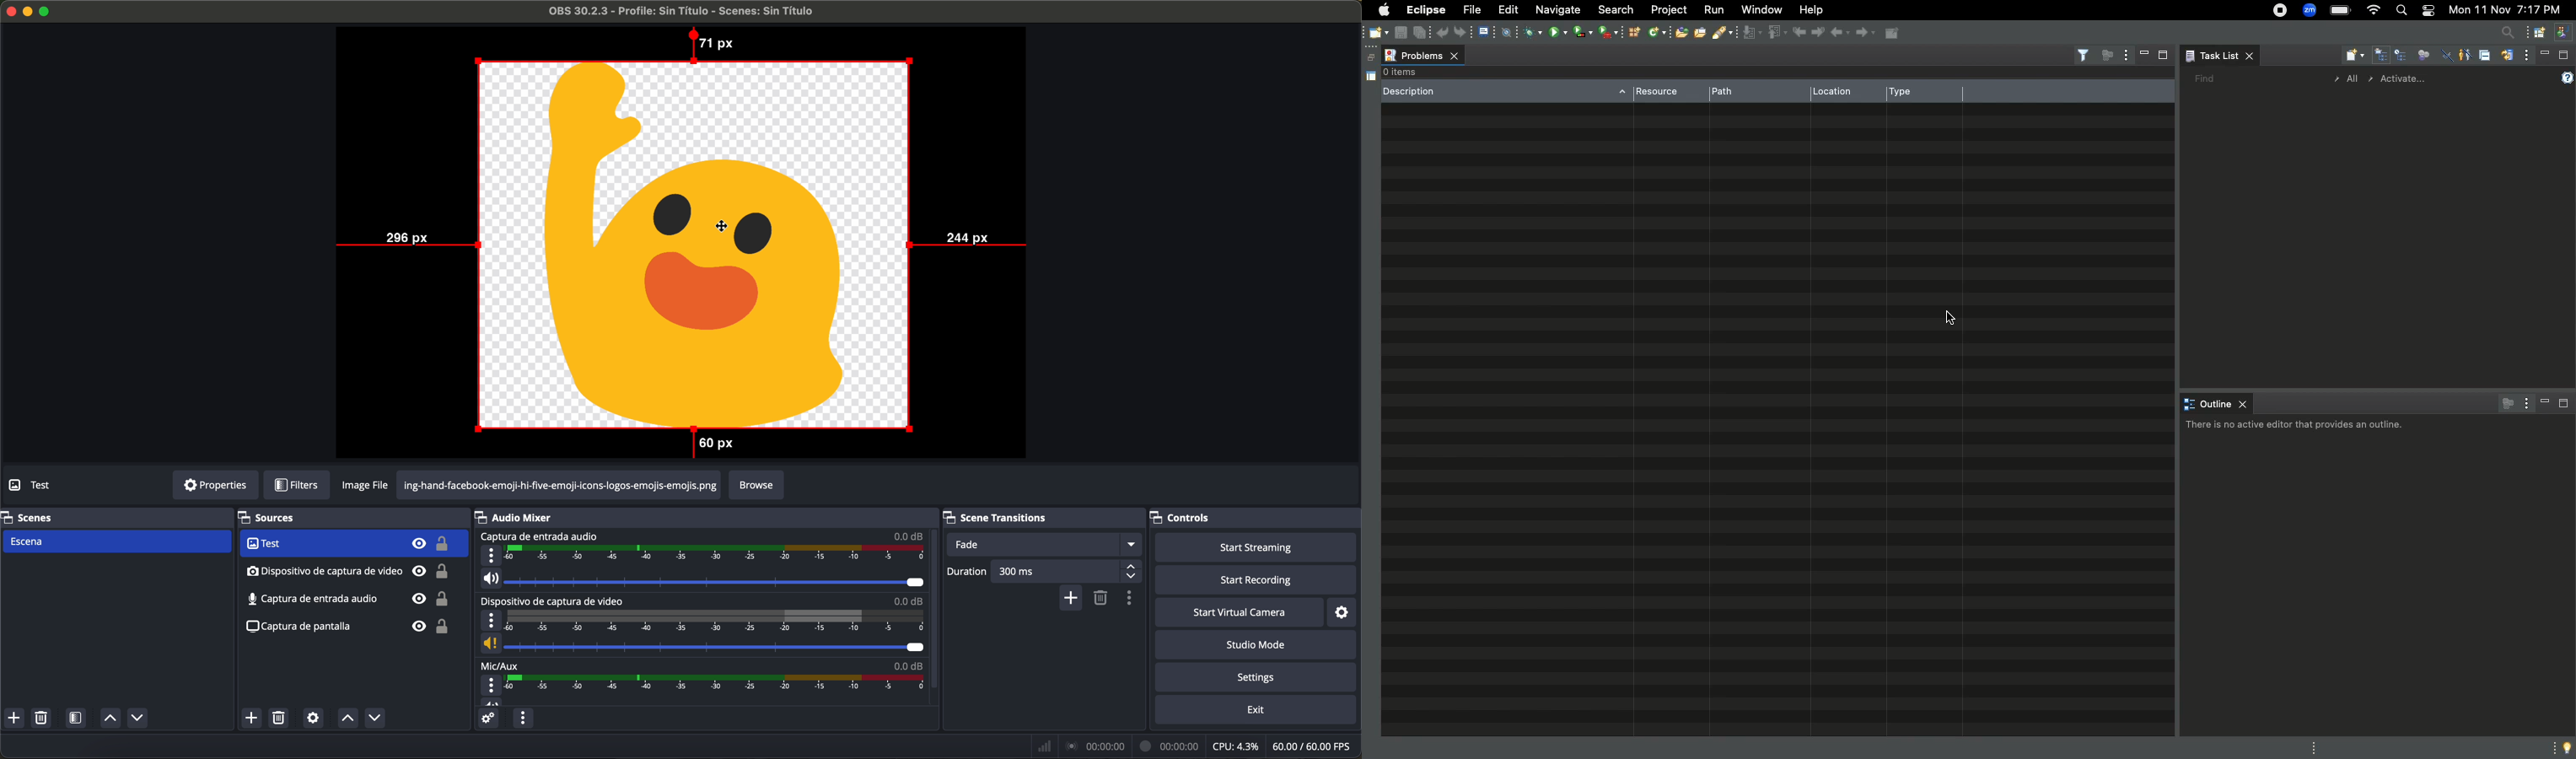 Image resolution: width=2576 pixels, height=784 pixels. I want to click on transition properties, so click(1132, 599).